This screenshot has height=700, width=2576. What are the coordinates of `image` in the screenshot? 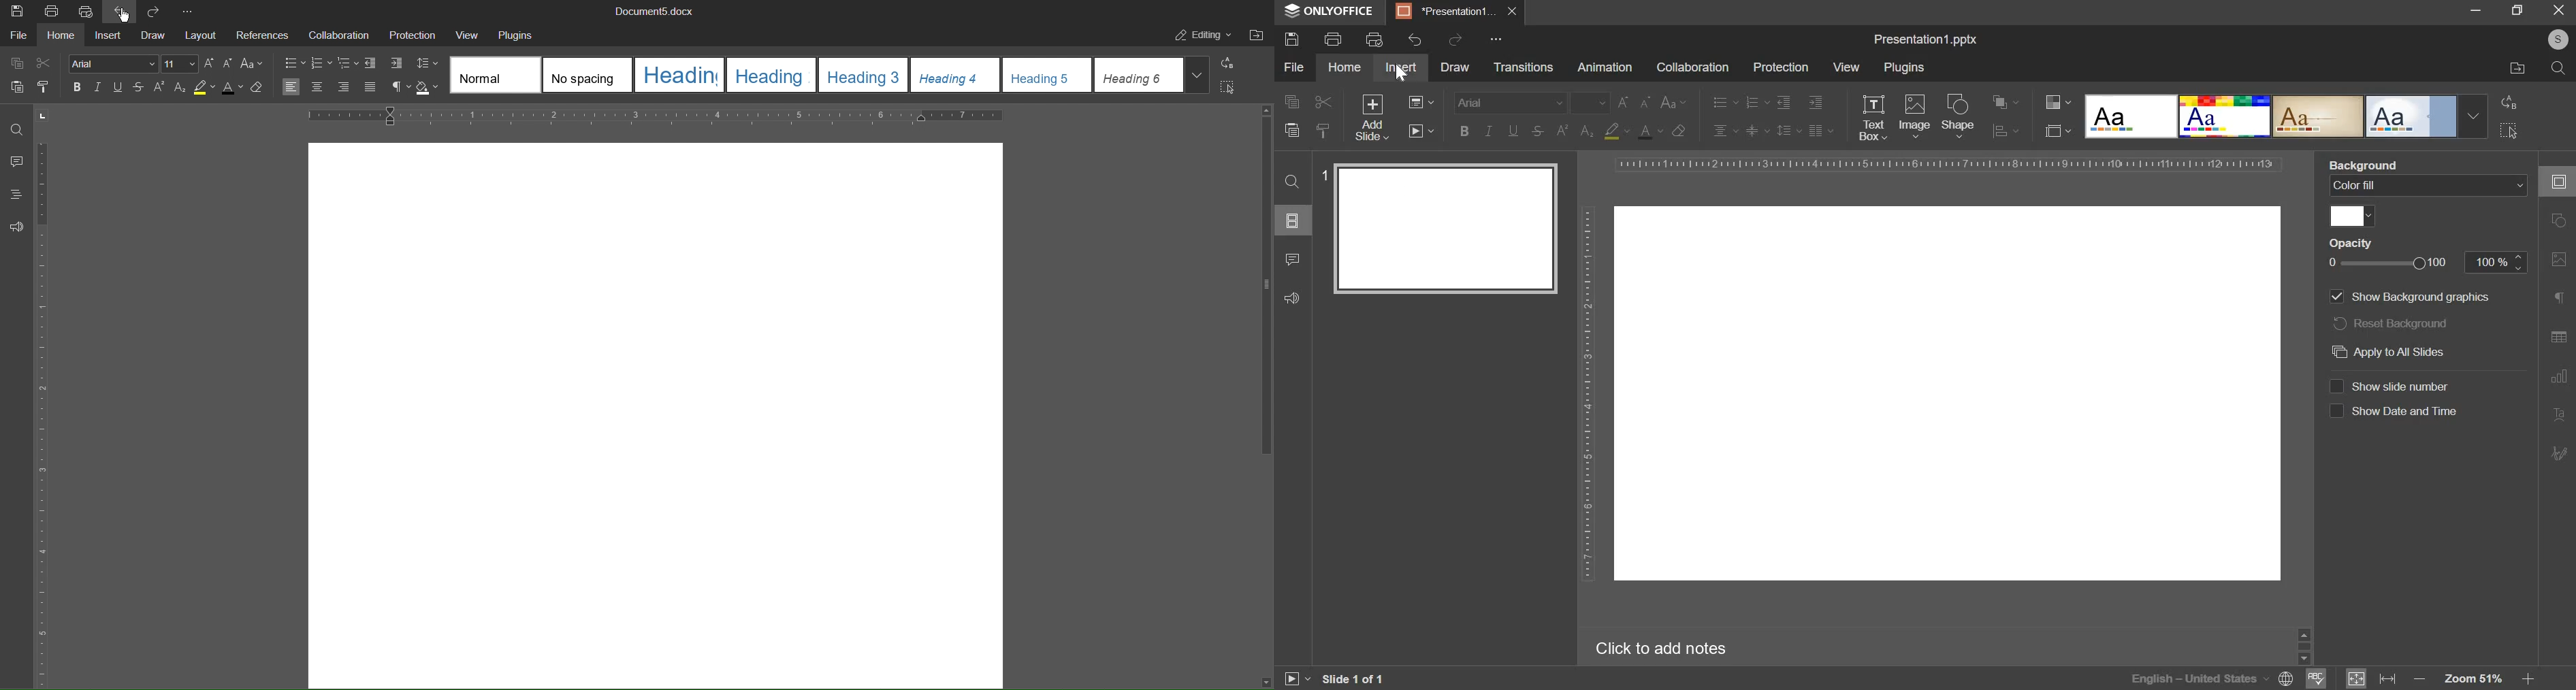 It's located at (1915, 114).